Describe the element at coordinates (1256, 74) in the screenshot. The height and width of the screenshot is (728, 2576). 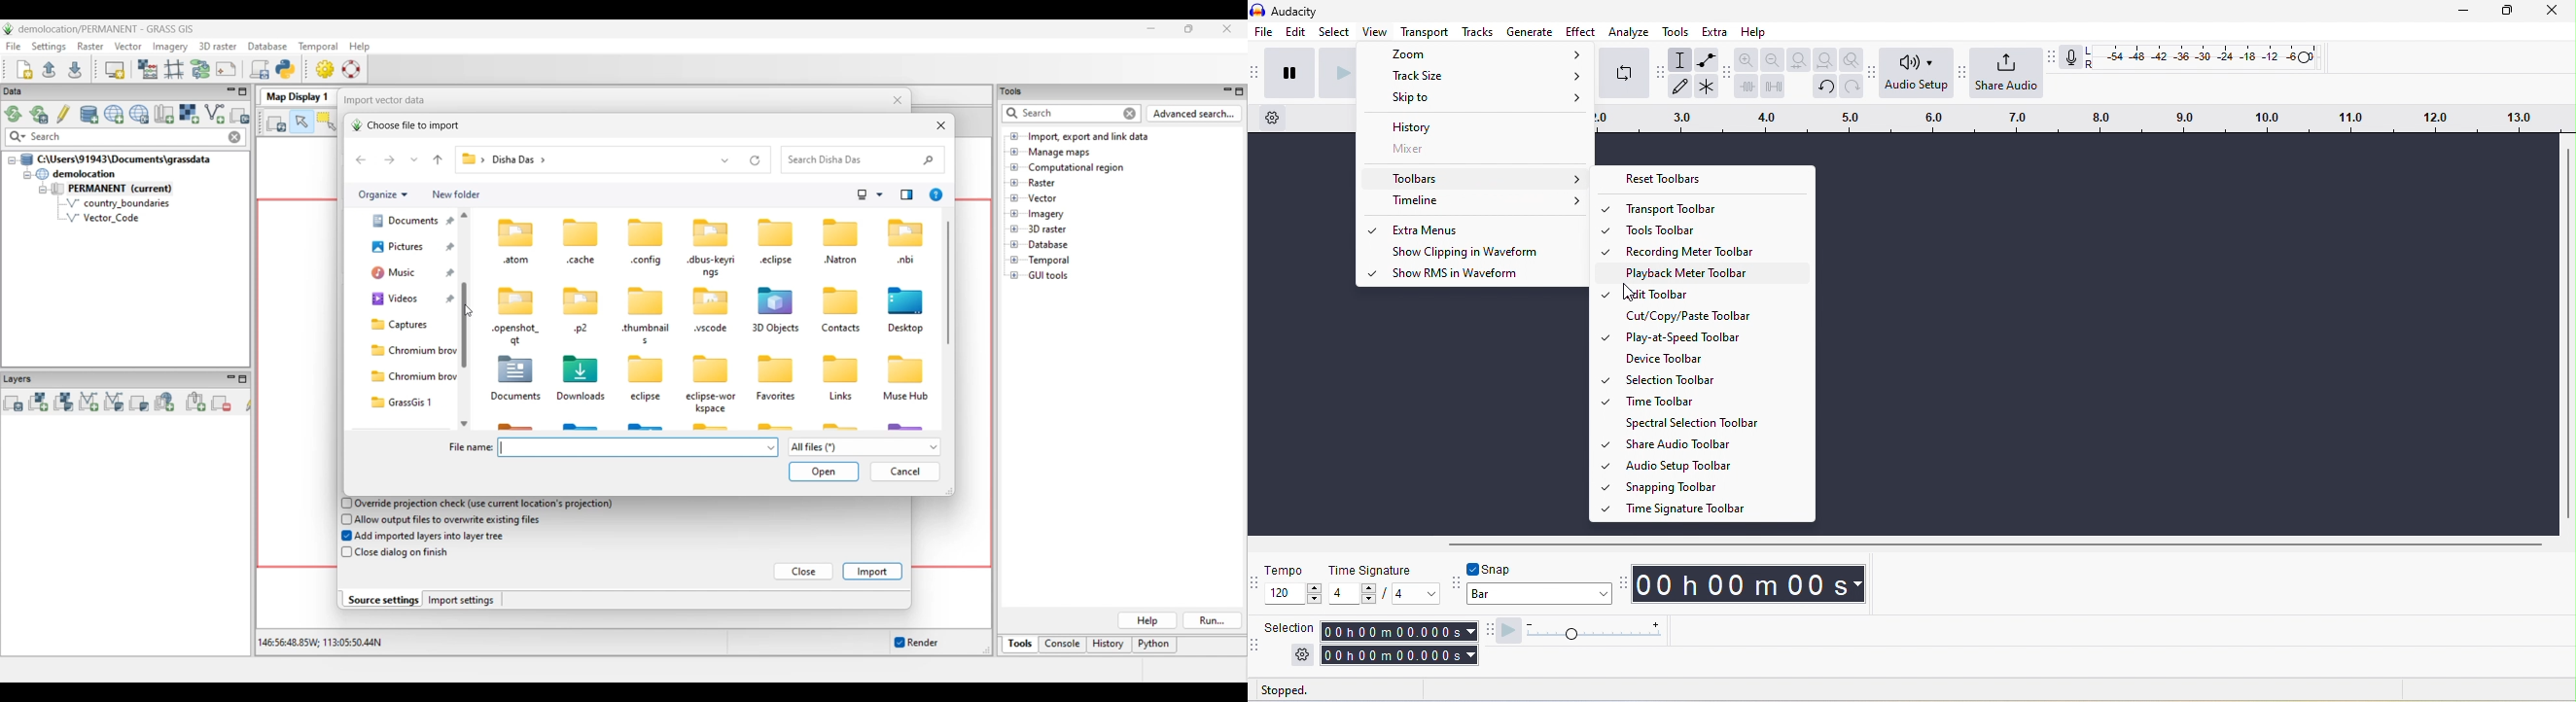
I see `audacity transport toolbar` at that location.